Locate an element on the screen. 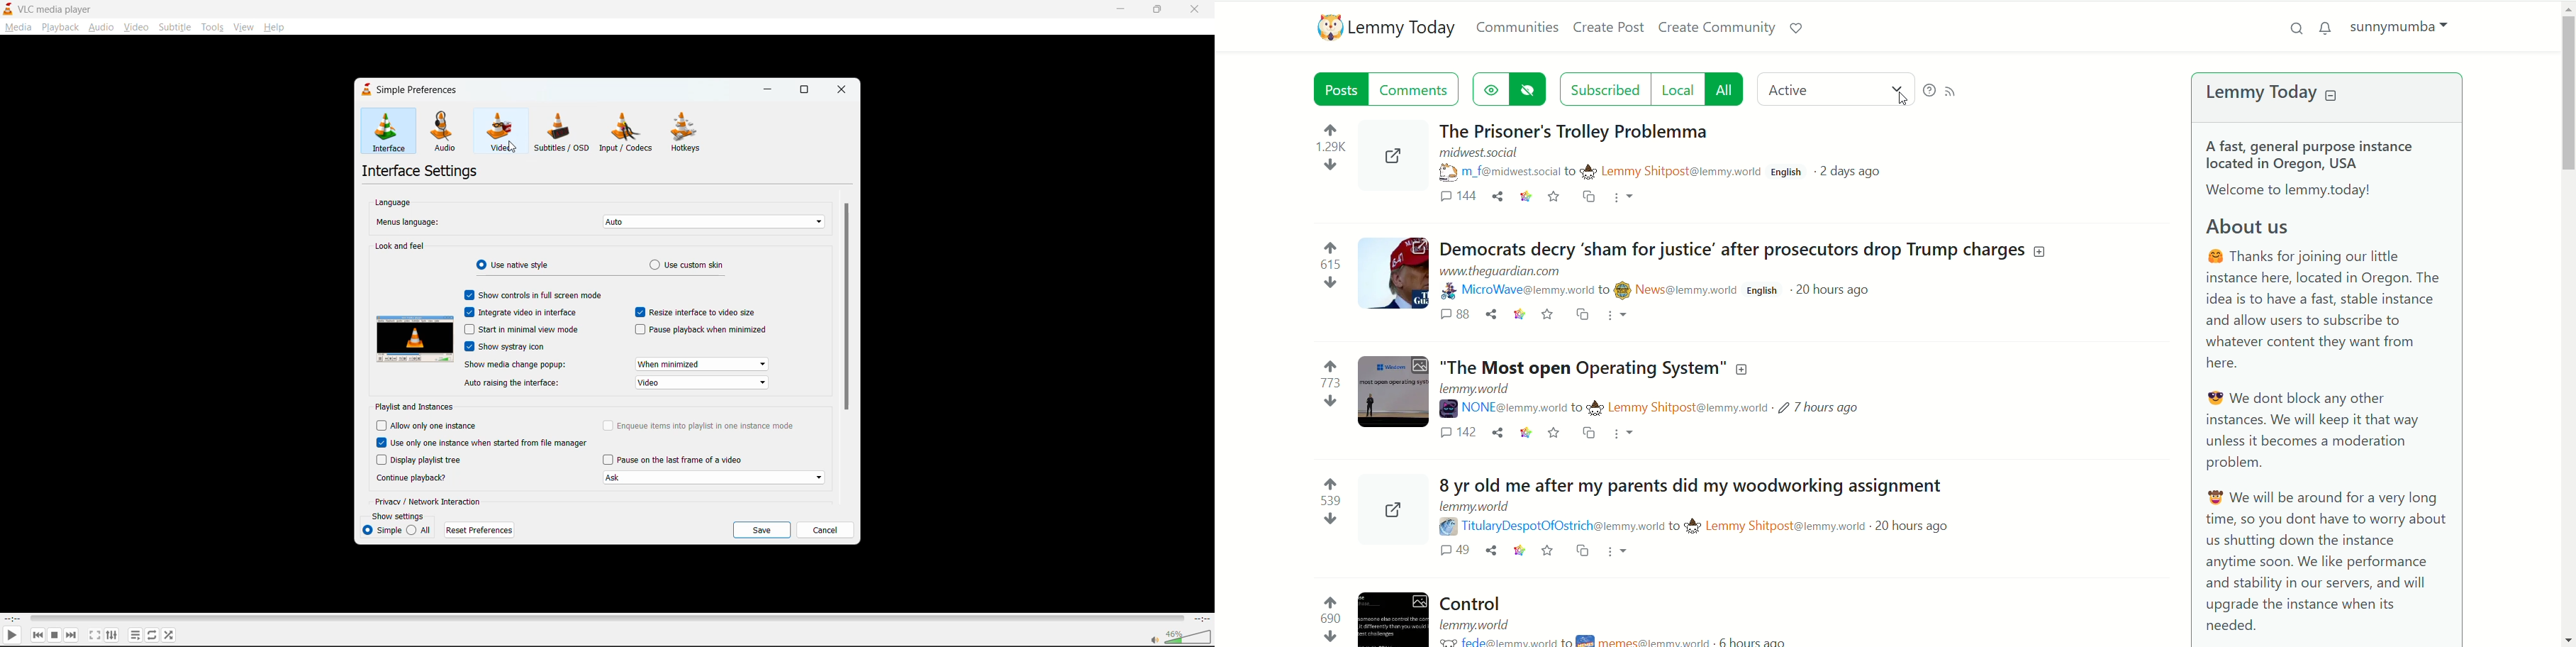  playlist and instances  is located at coordinates (419, 406).